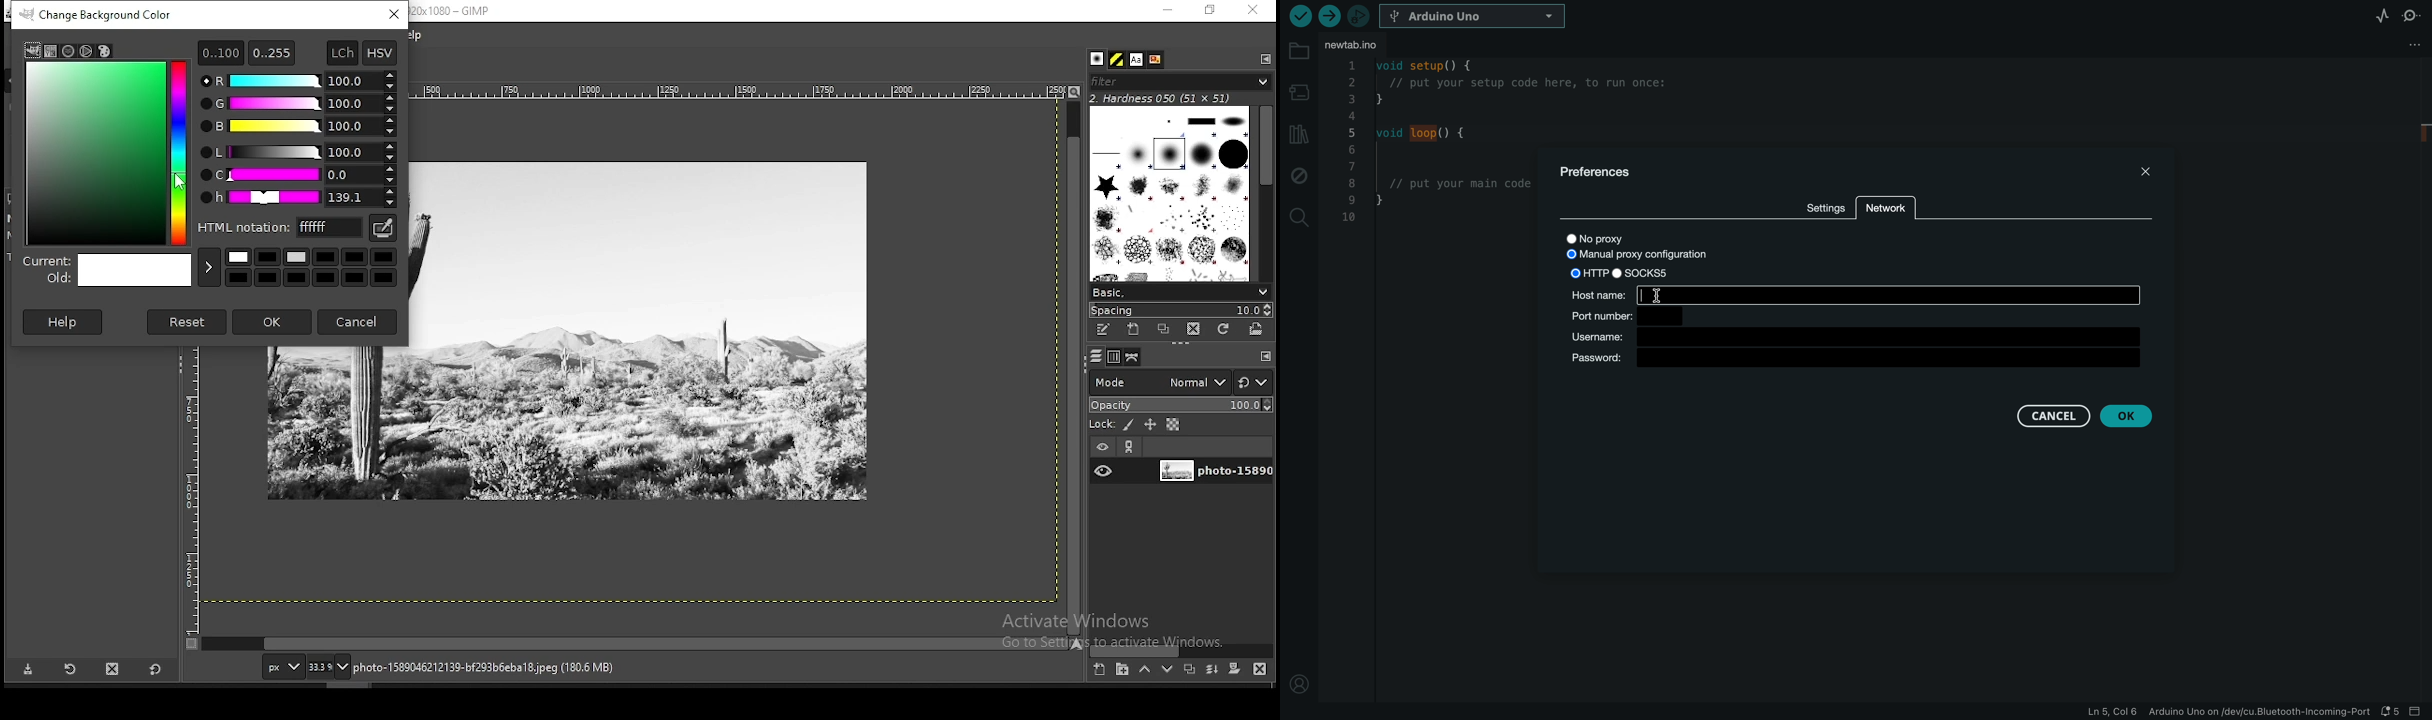 This screenshot has height=728, width=2436. Describe the element at coordinates (280, 666) in the screenshot. I see `units` at that location.